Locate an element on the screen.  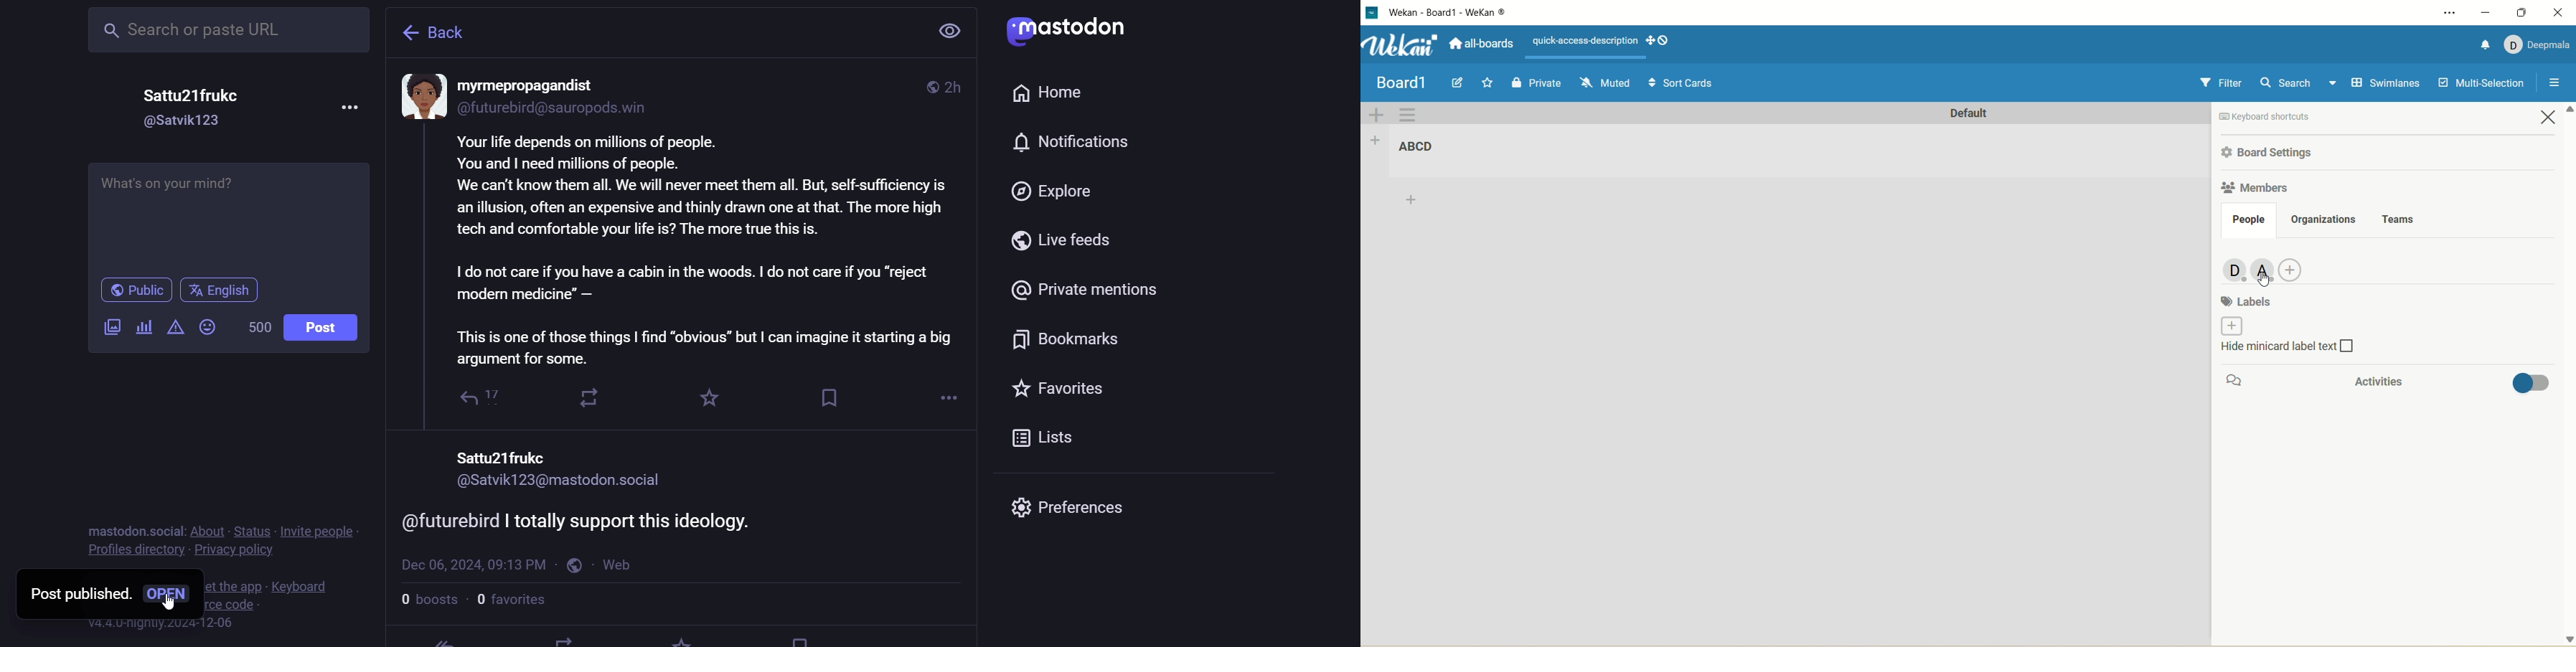
poll is located at coordinates (144, 328).